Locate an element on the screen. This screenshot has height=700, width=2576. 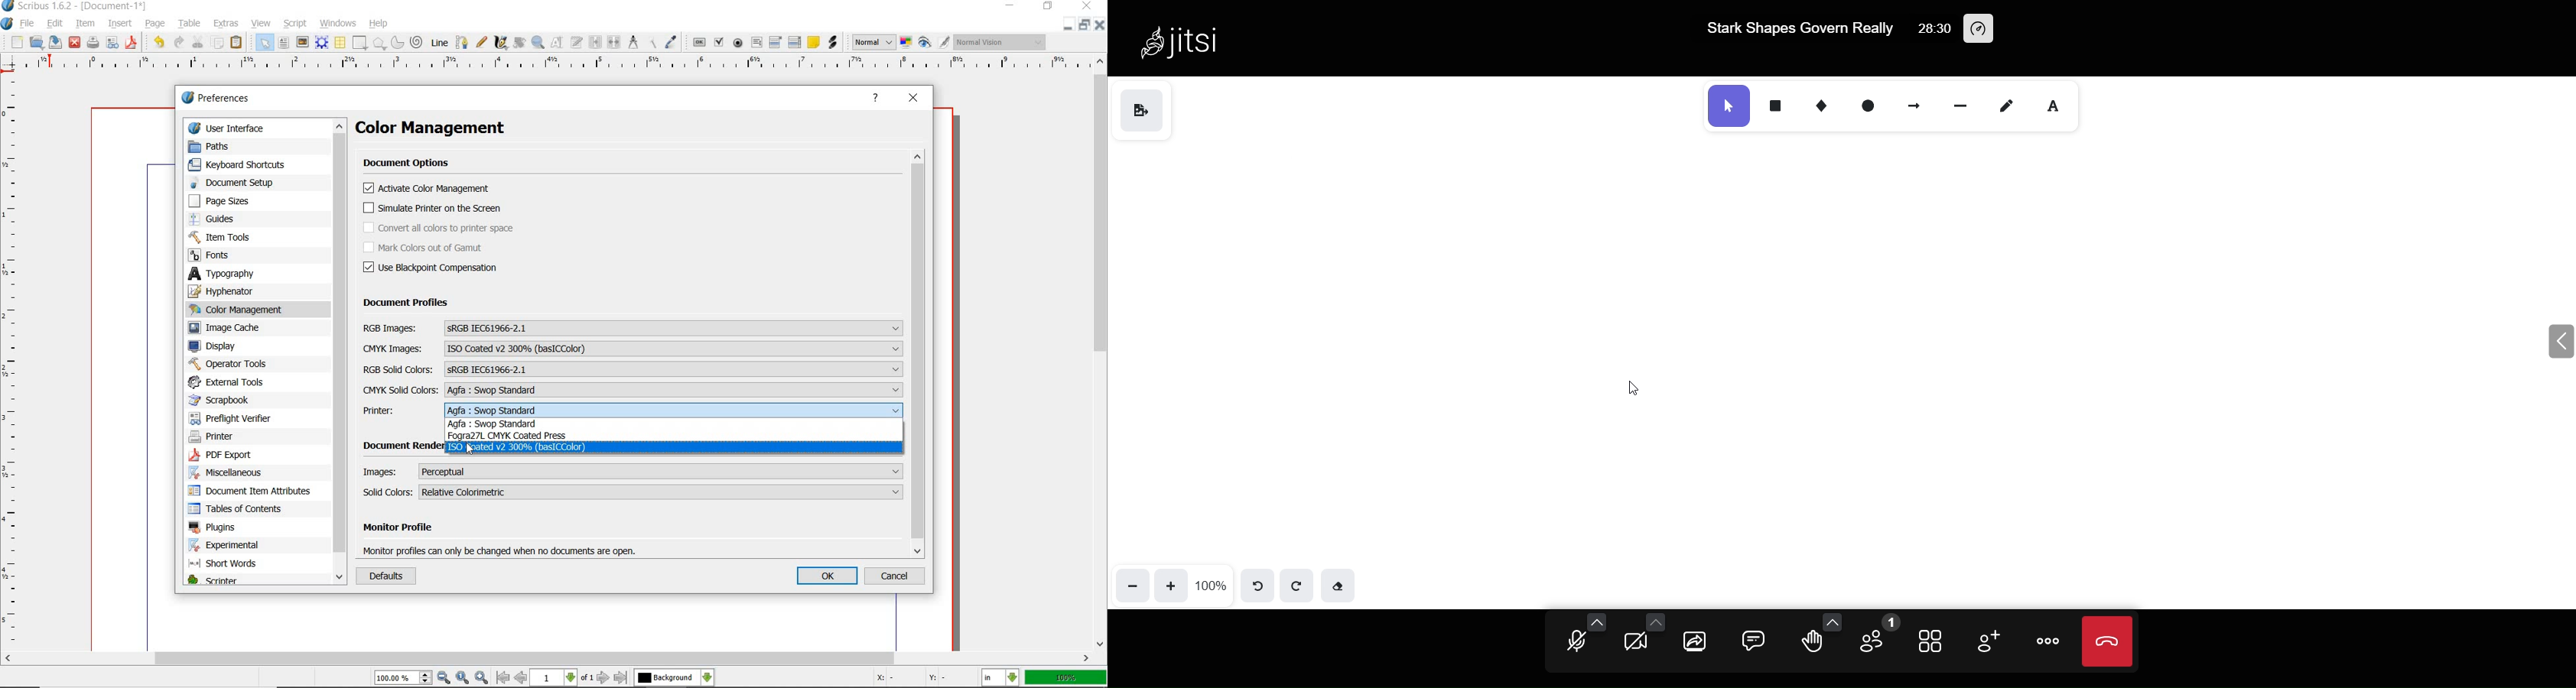
pdf check box is located at coordinates (718, 42).